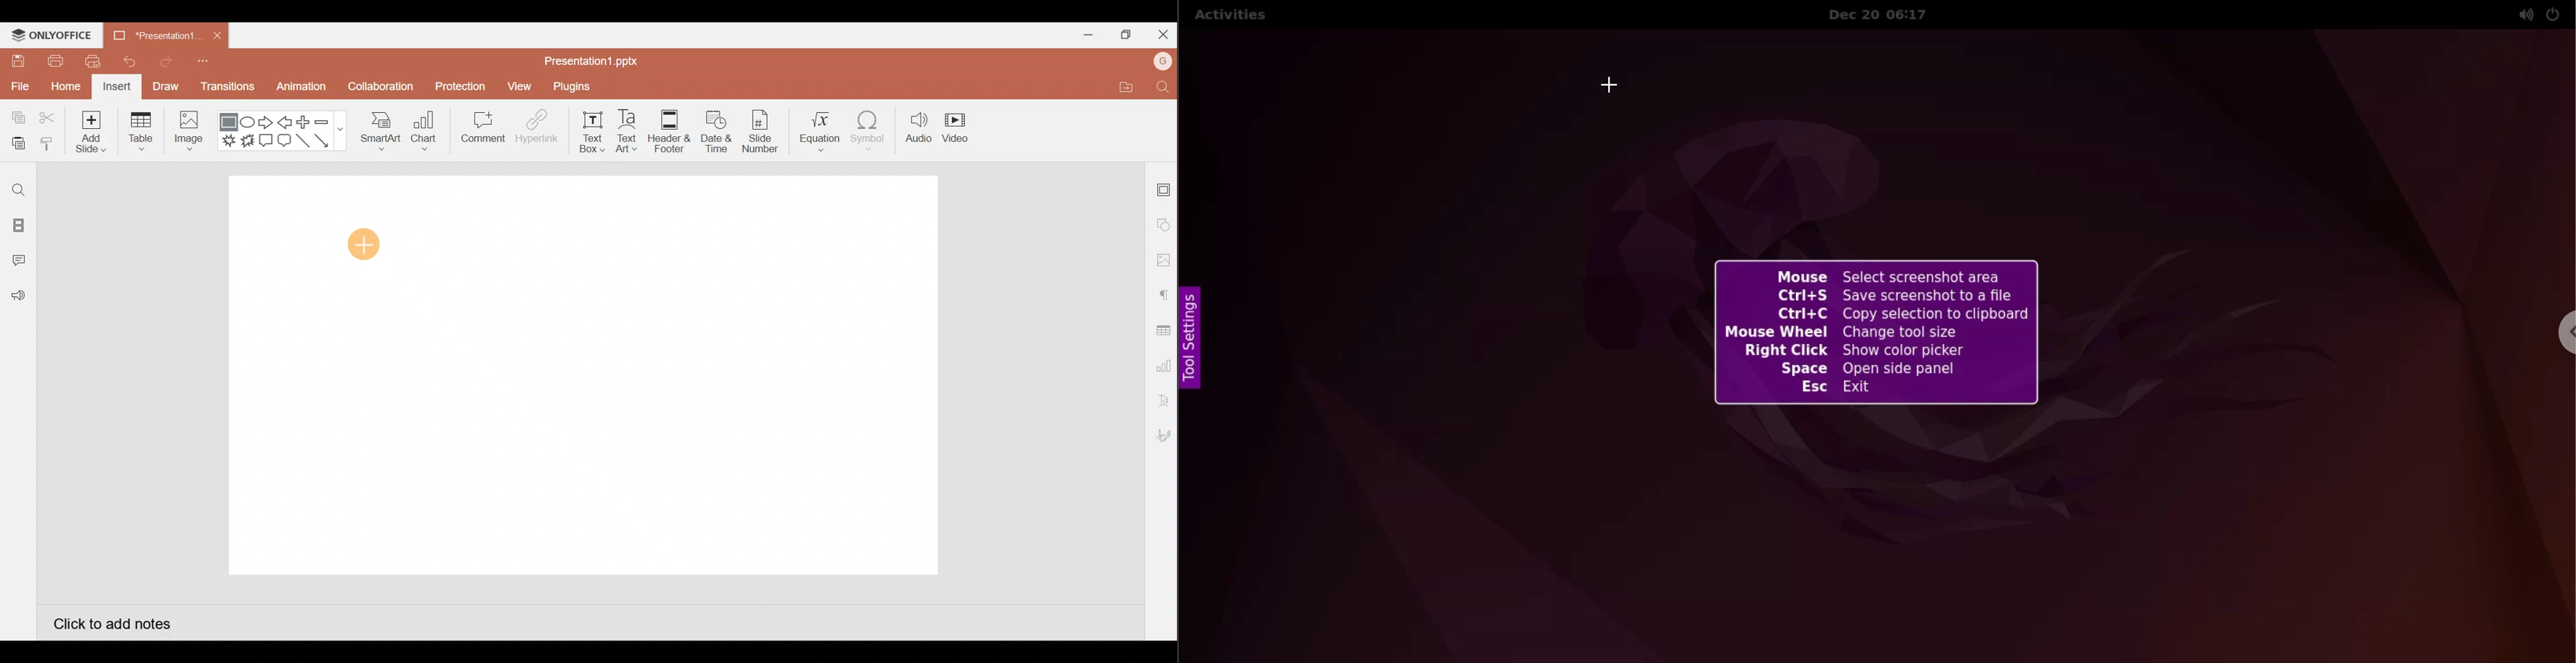  What do you see at coordinates (248, 141) in the screenshot?
I see `Explosion 2` at bounding box center [248, 141].